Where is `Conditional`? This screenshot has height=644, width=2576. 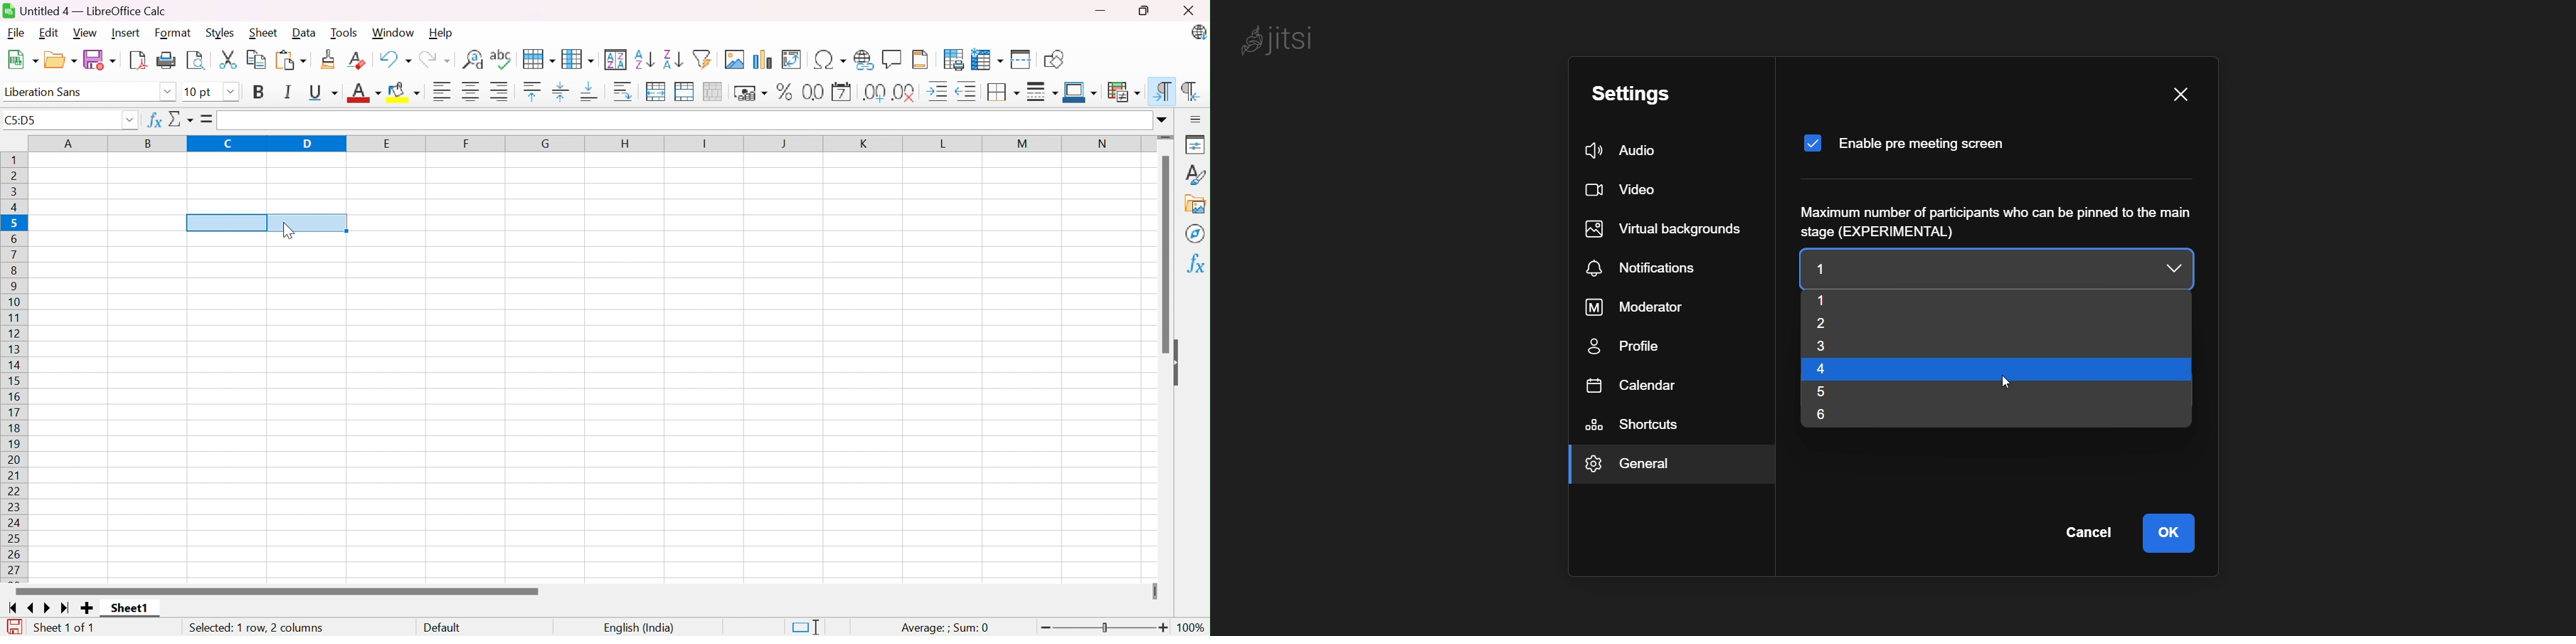 Conditional is located at coordinates (1121, 90).